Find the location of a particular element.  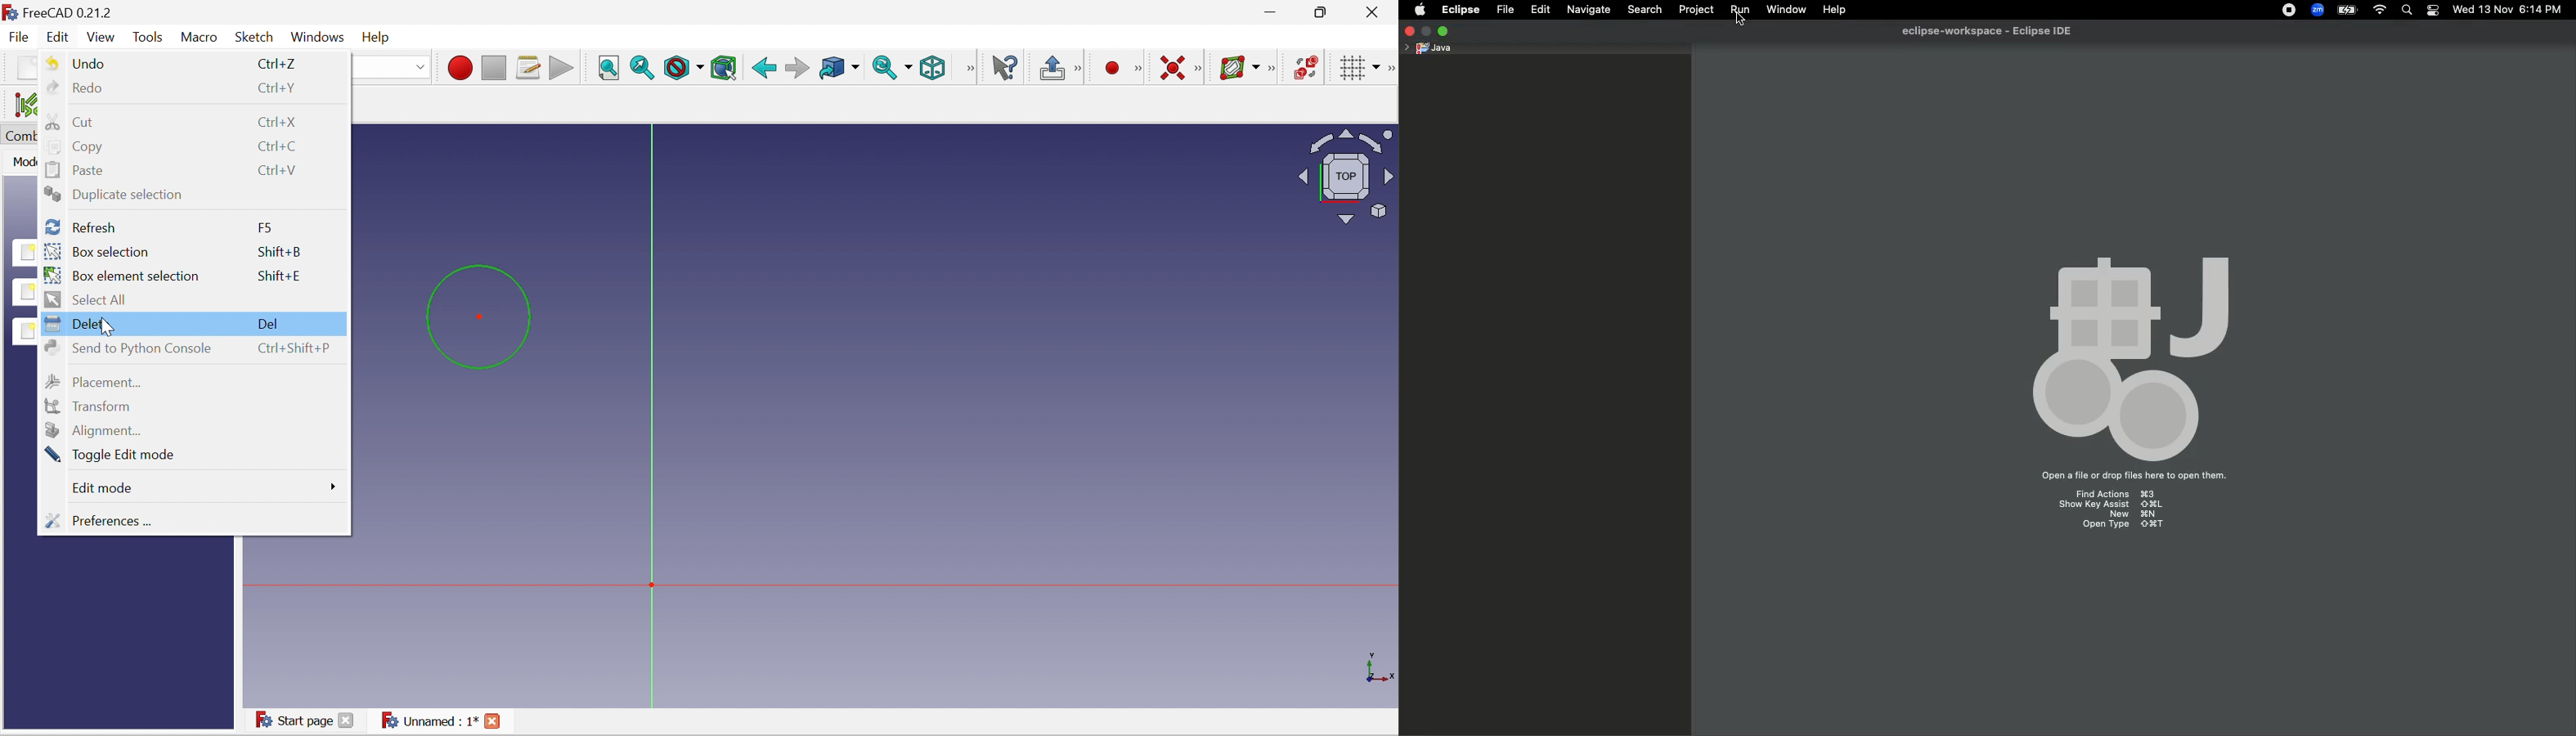

Duplicate selection is located at coordinates (114, 193).